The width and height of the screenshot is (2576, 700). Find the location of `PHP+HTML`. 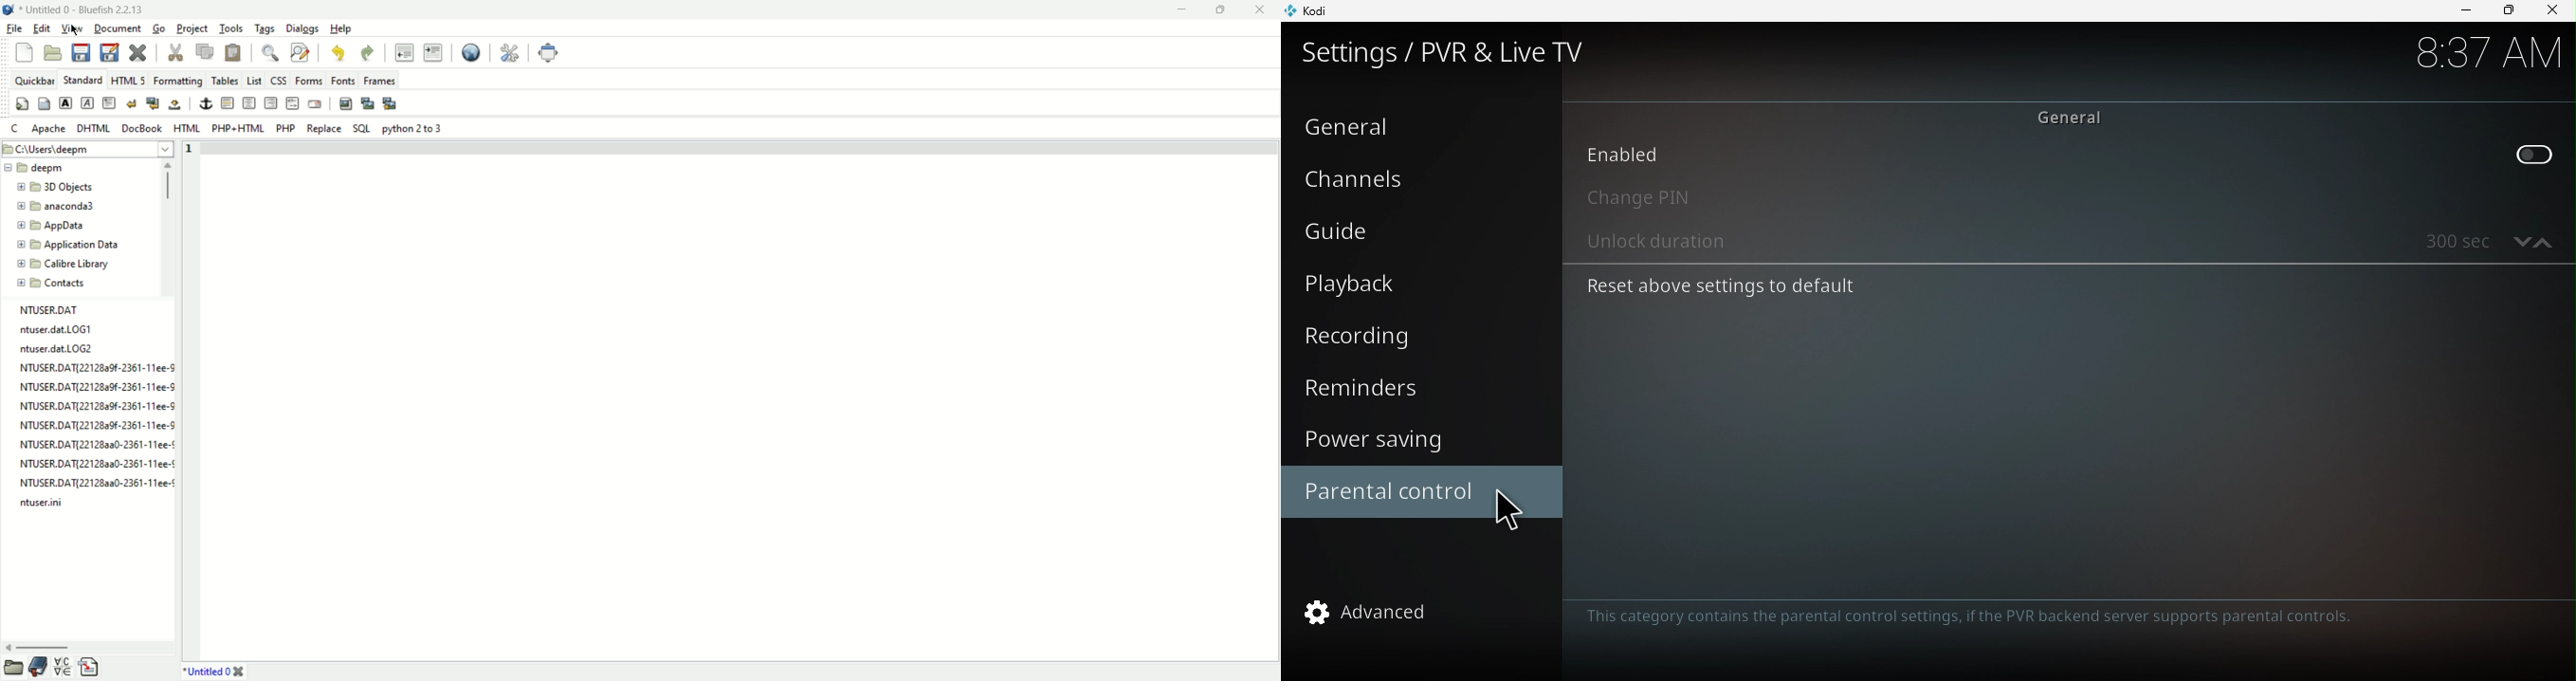

PHP+HTML is located at coordinates (238, 129).